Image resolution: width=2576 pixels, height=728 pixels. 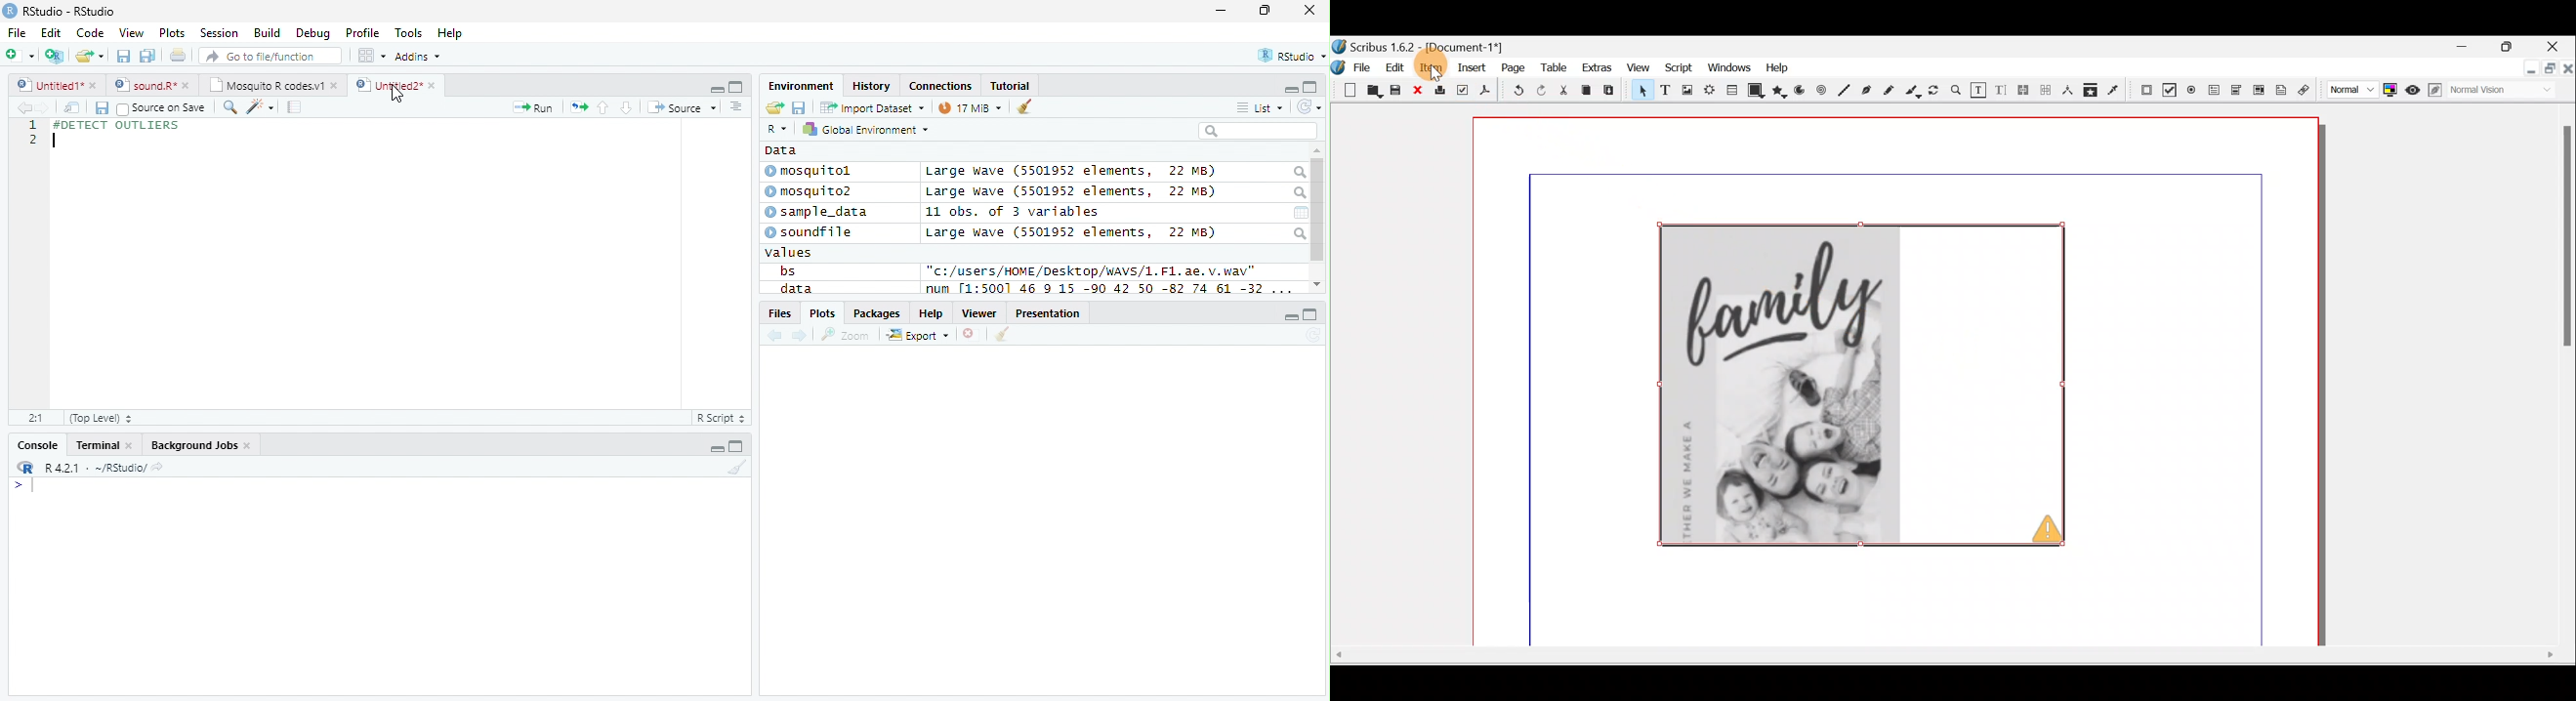 What do you see at coordinates (2558, 380) in the screenshot?
I see `Scroll bar` at bounding box center [2558, 380].